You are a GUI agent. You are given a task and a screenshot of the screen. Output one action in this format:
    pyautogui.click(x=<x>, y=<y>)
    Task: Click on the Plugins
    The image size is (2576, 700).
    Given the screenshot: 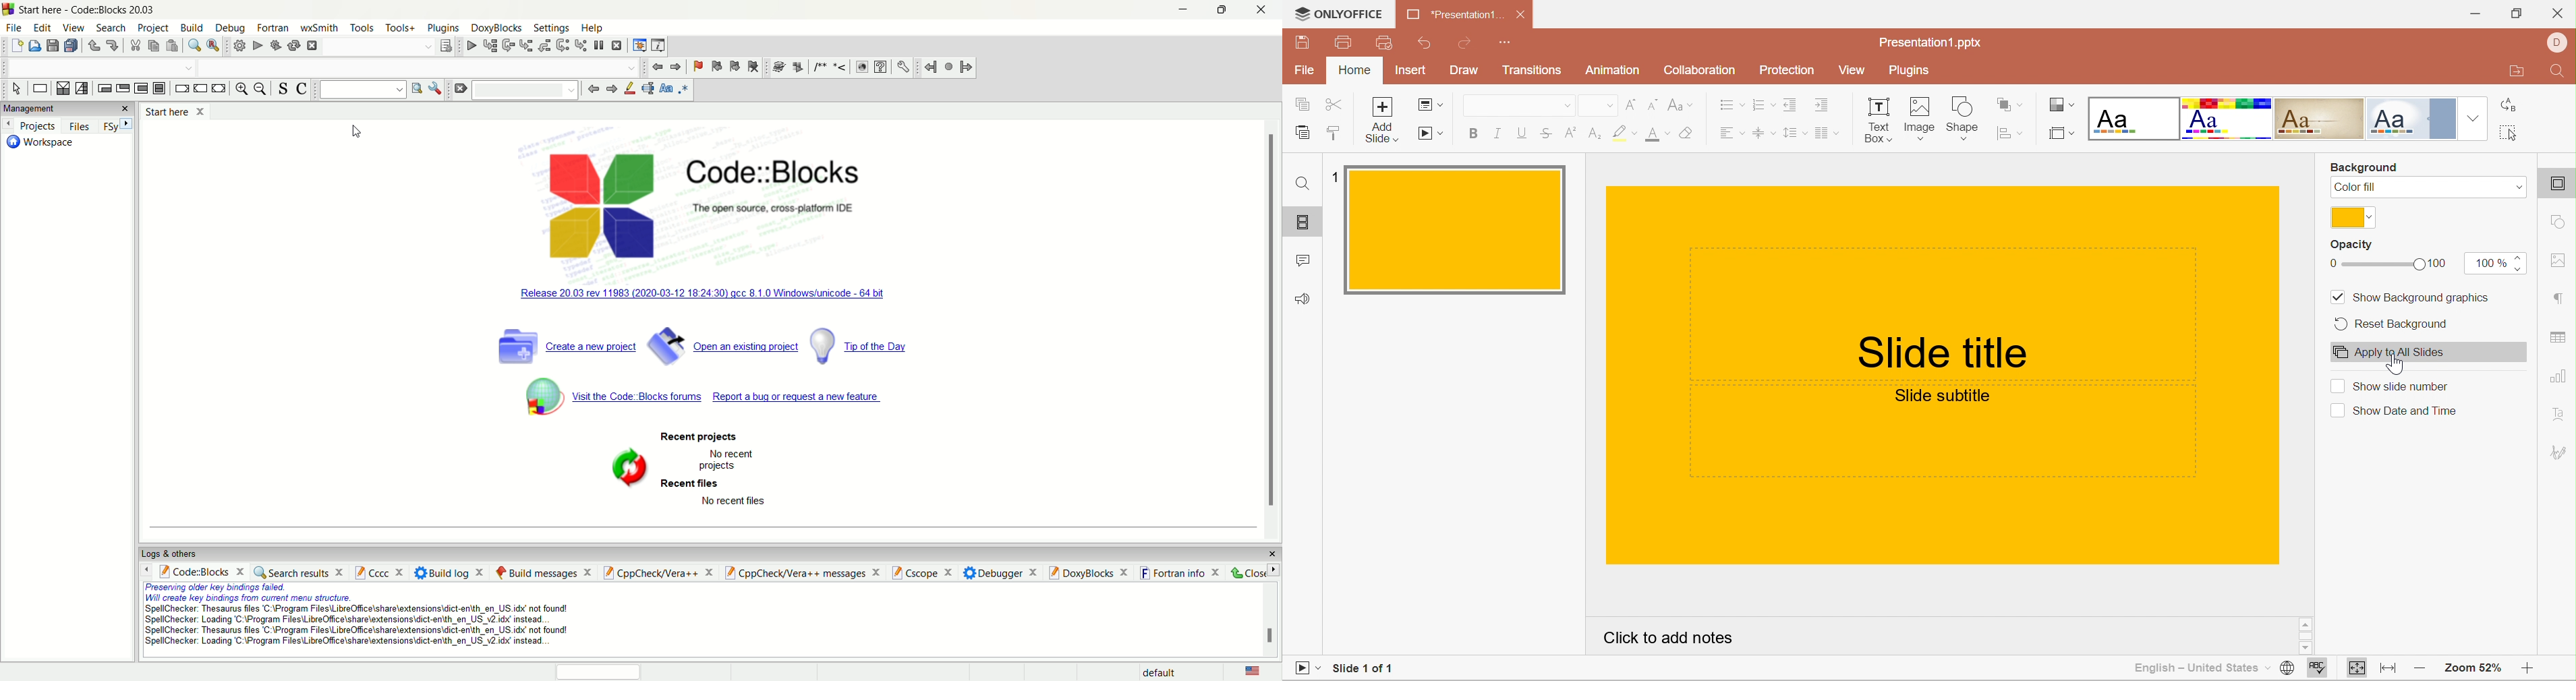 What is the action you would take?
    pyautogui.click(x=1910, y=72)
    